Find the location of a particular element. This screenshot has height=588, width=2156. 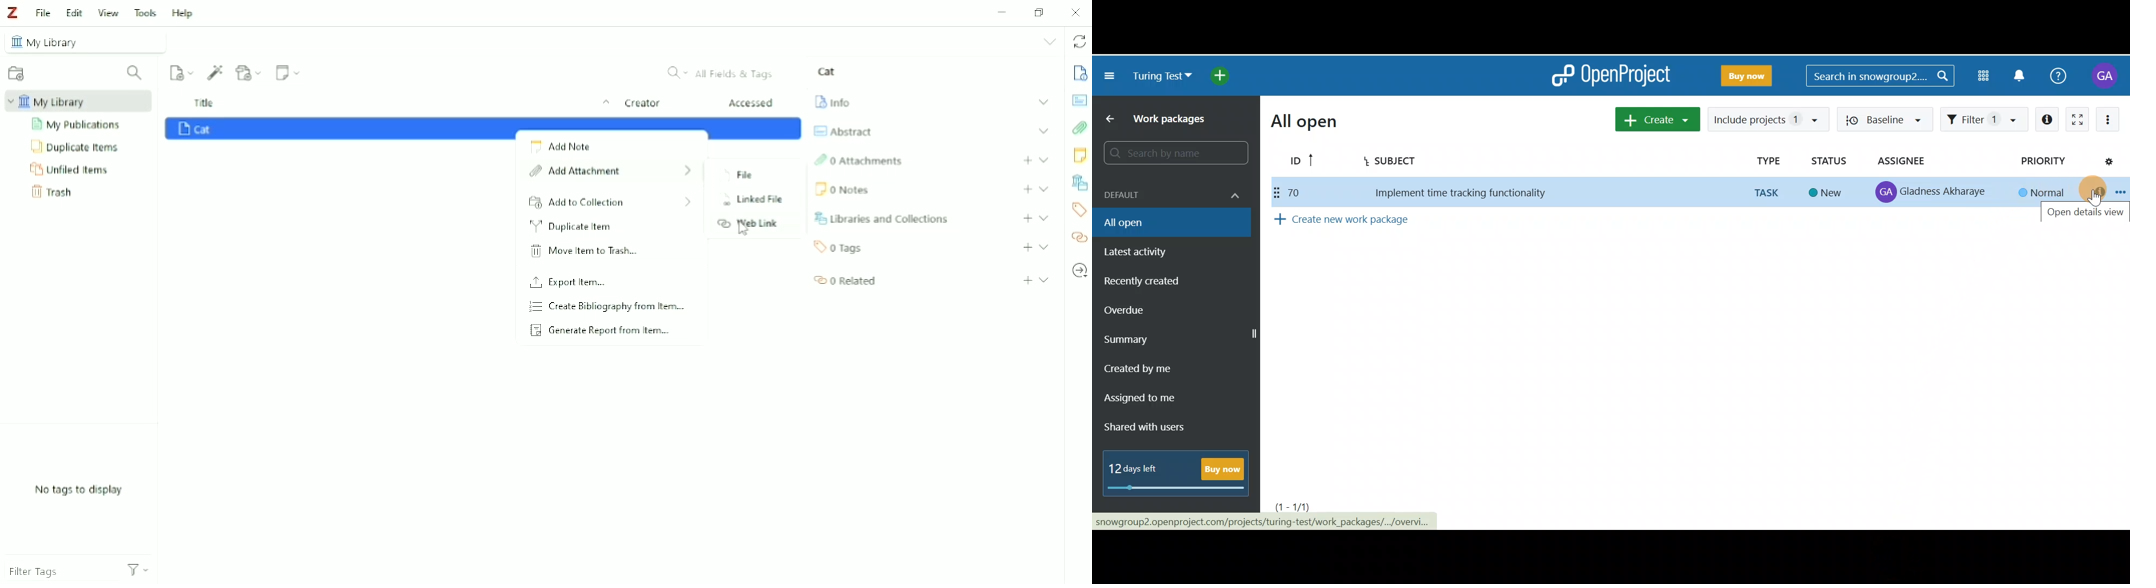

Add Attachment is located at coordinates (249, 72).